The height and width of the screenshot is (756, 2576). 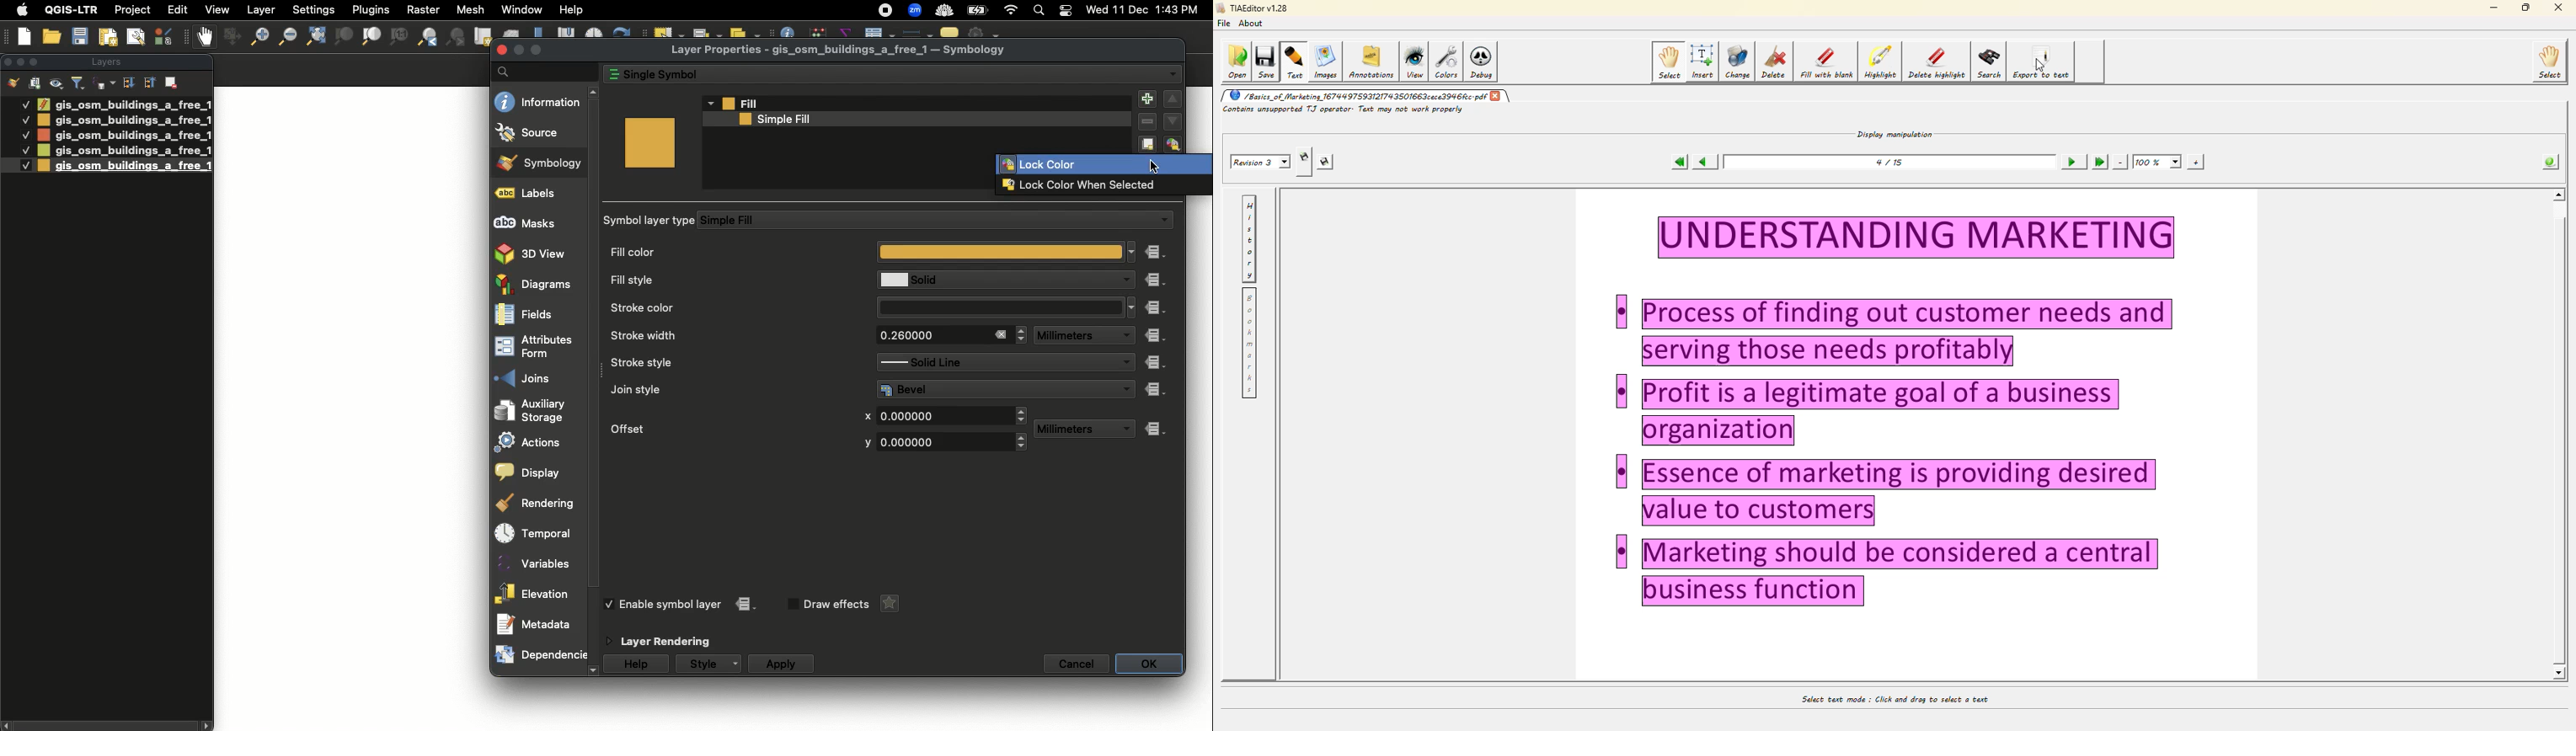 I want to click on Recording, so click(x=885, y=11).